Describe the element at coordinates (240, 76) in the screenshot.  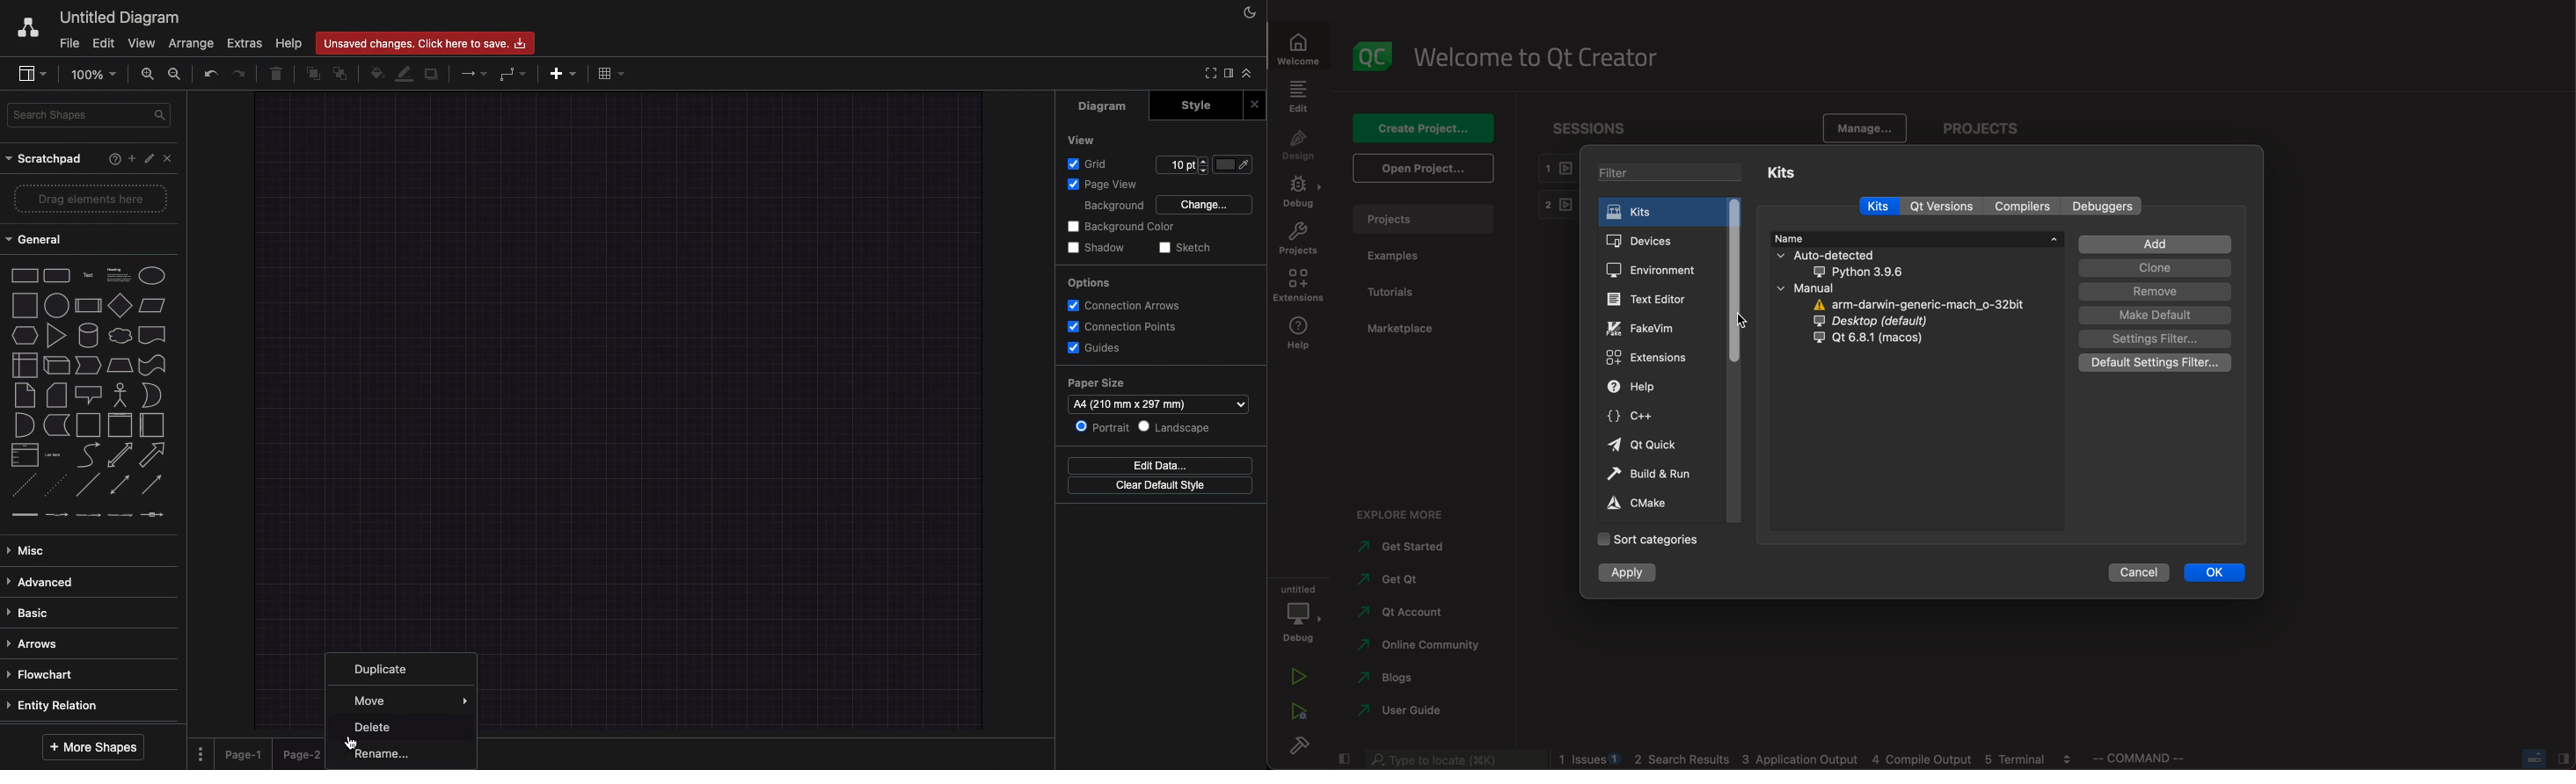
I see `Redo` at that location.